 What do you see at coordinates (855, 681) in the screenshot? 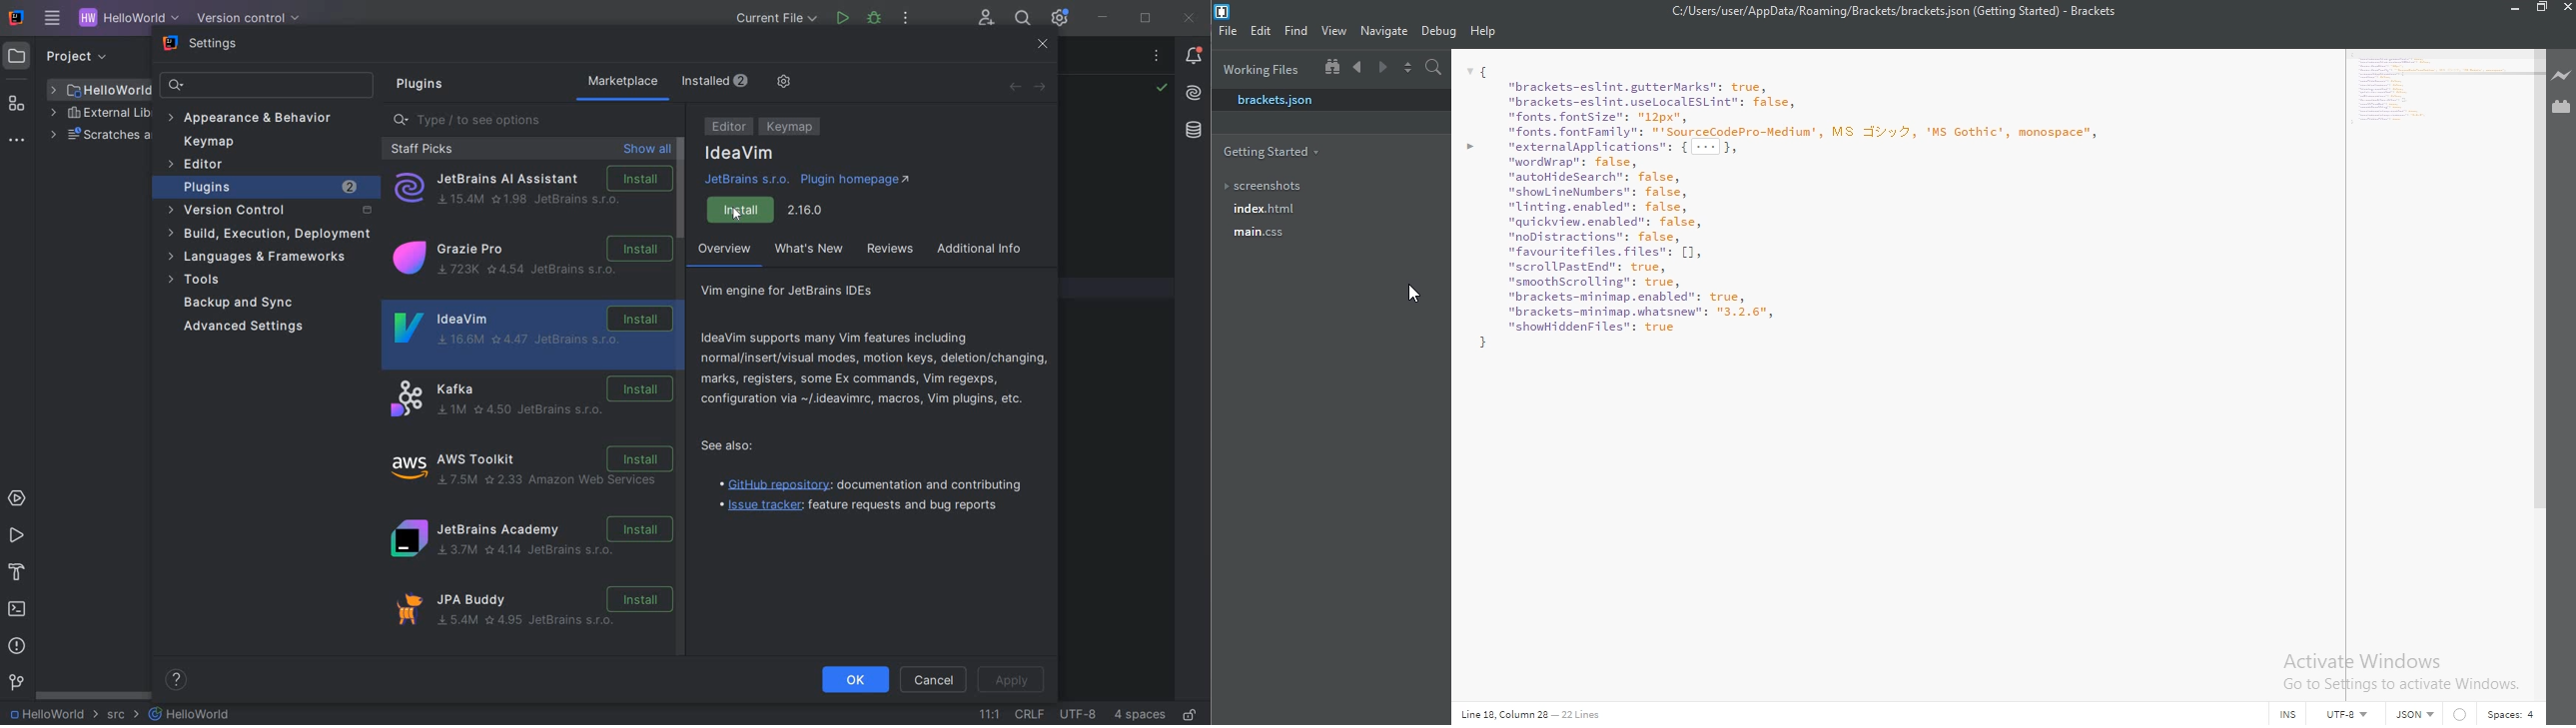
I see `OK` at bounding box center [855, 681].